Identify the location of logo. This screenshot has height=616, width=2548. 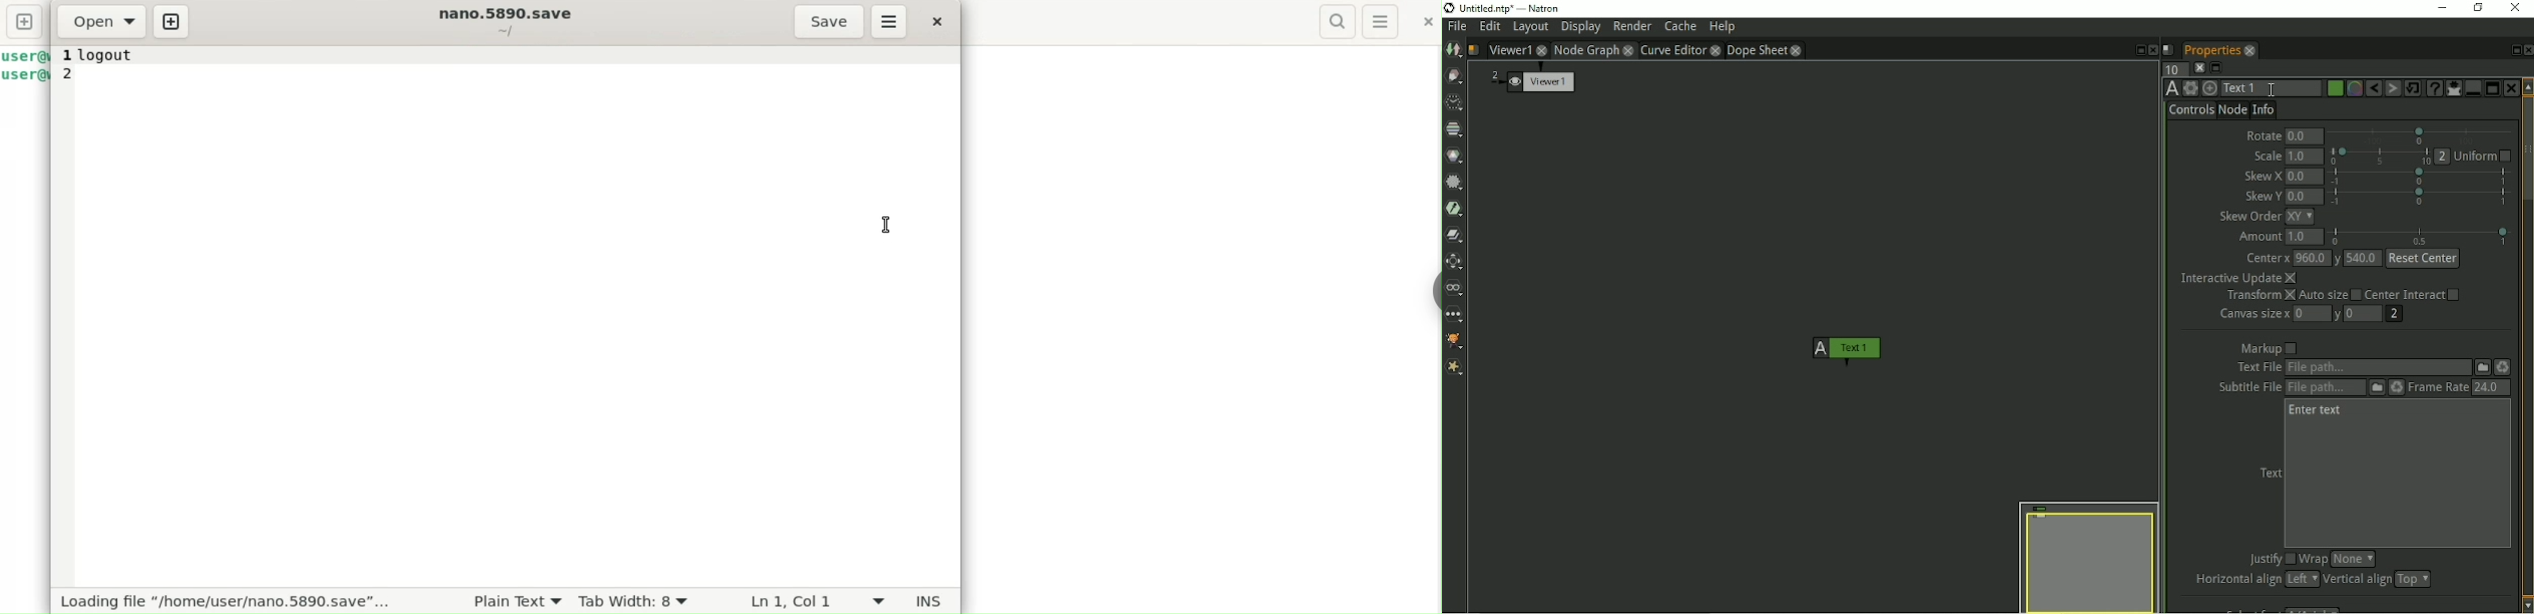
(1450, 8).